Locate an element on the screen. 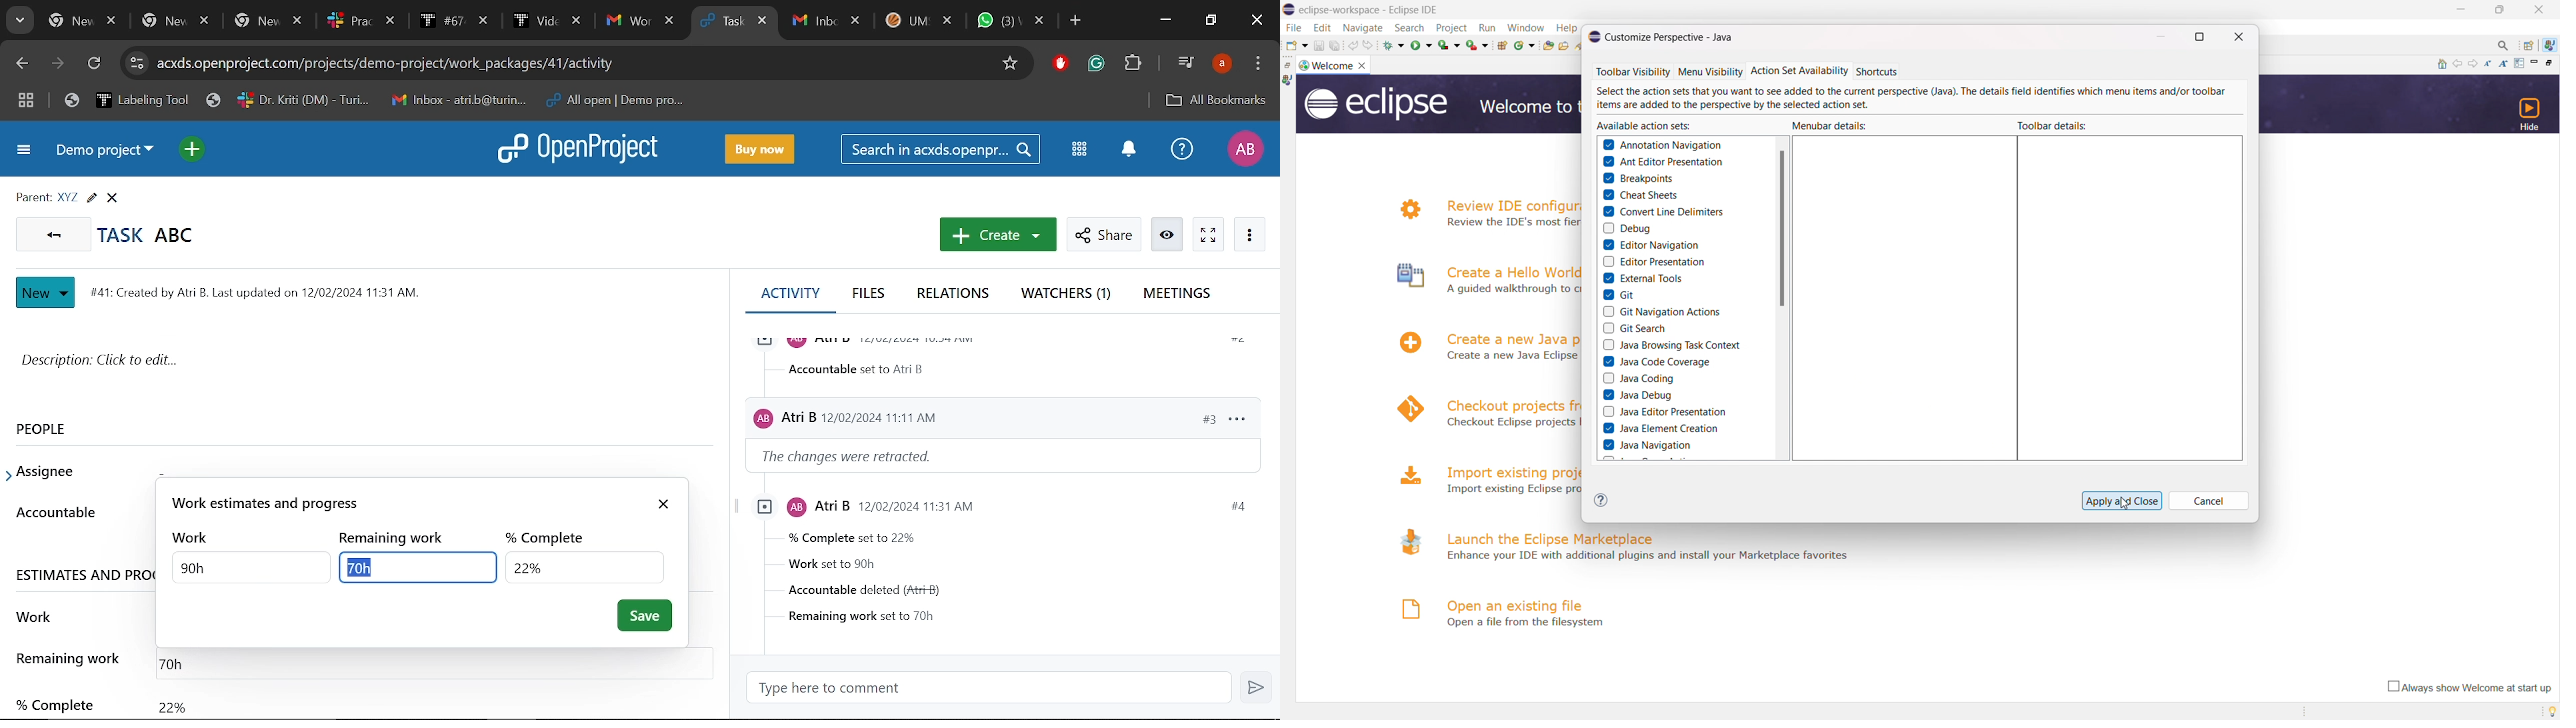 The width and height of the screenshot is (2576, 728). Add new tab is located at coordinates (1075, 22).